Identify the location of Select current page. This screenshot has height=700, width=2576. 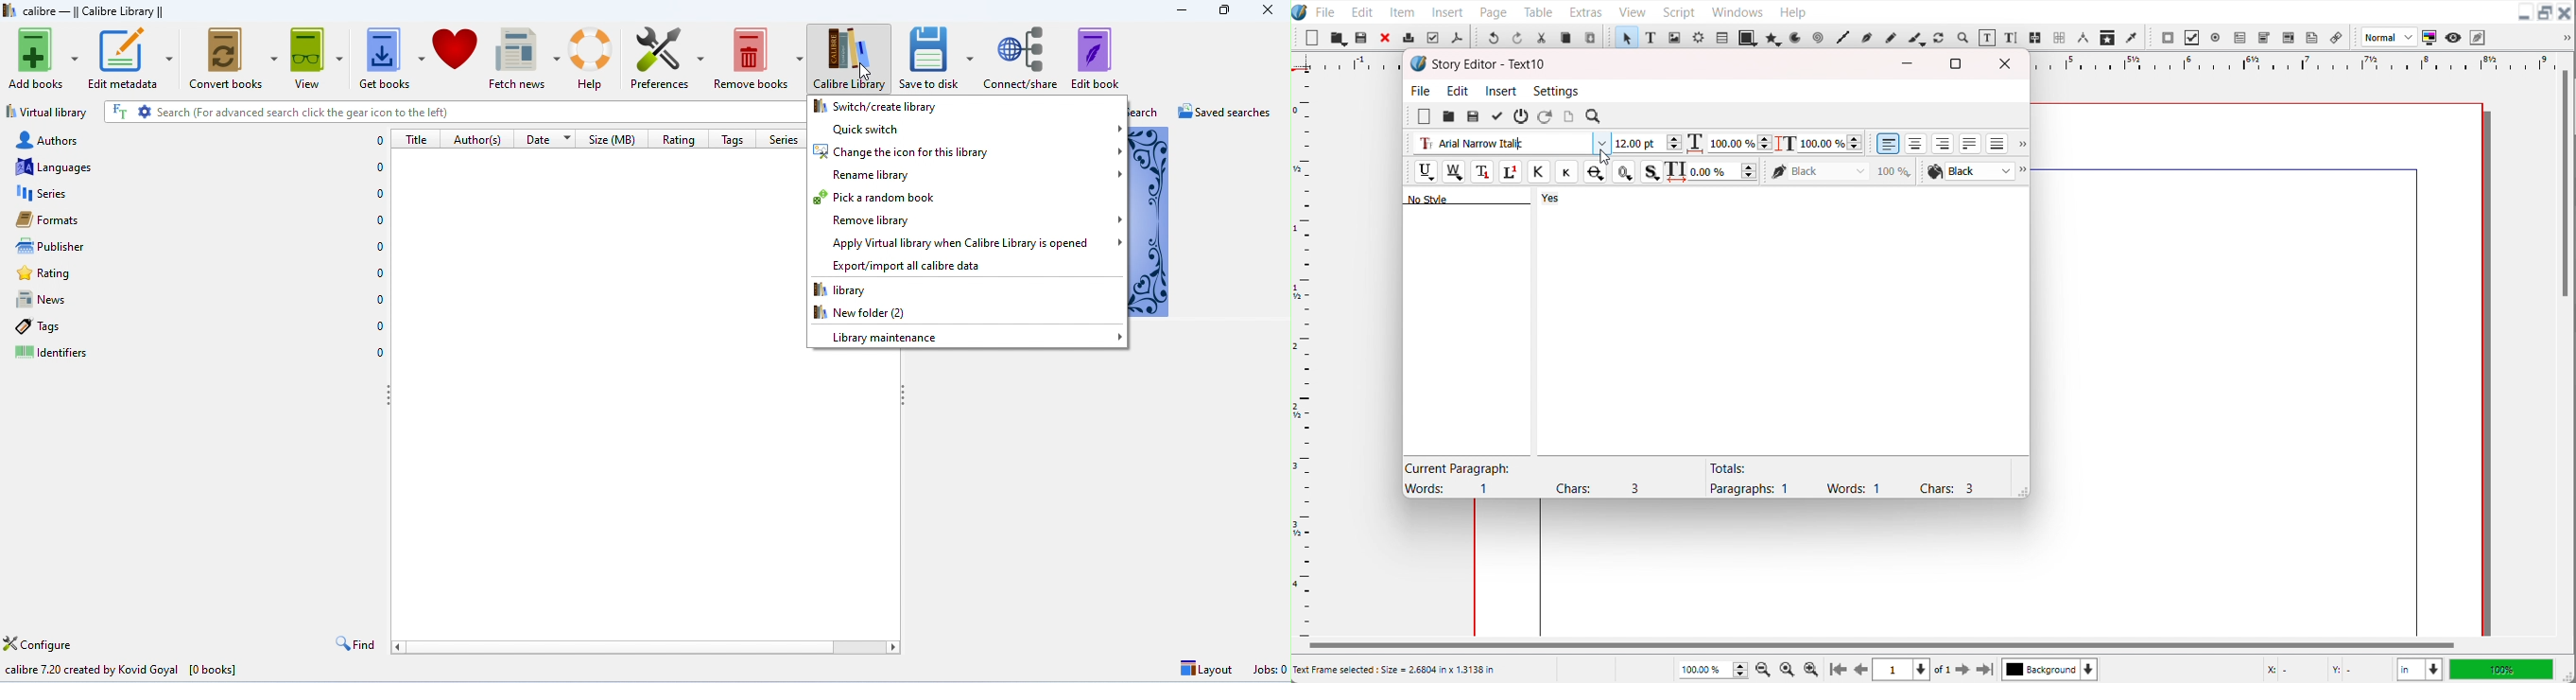
(1901, 670).